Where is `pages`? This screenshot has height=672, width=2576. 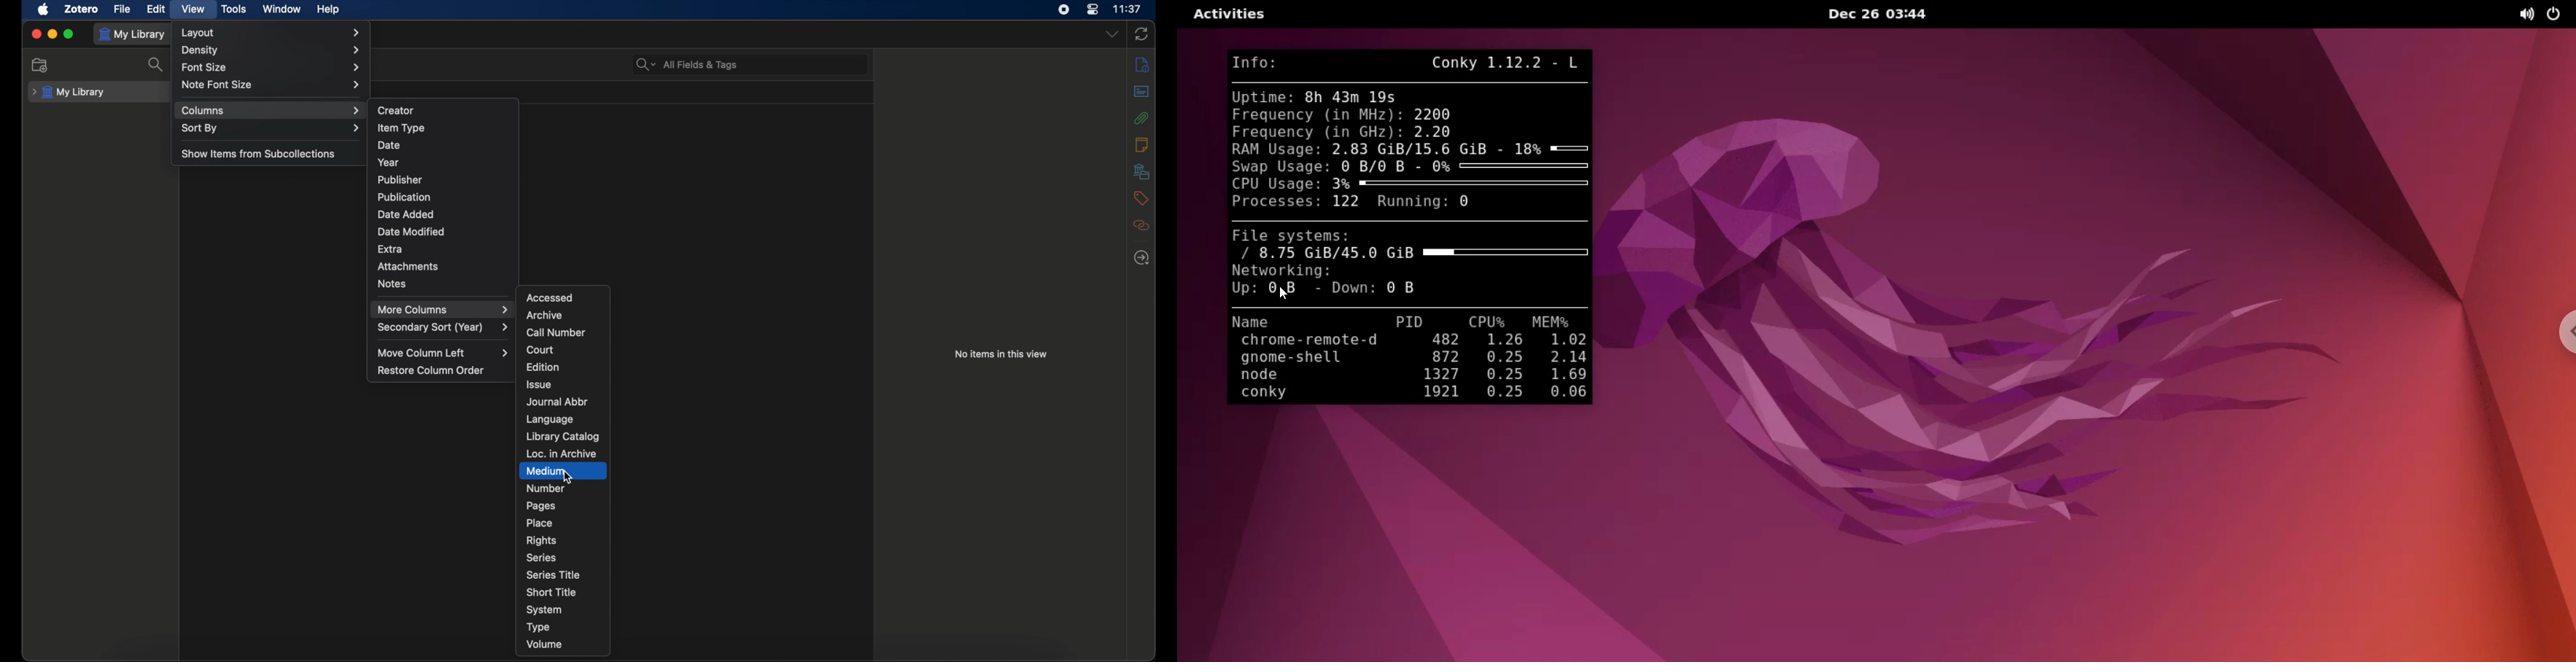 pages is located at coordinates (541, 506).